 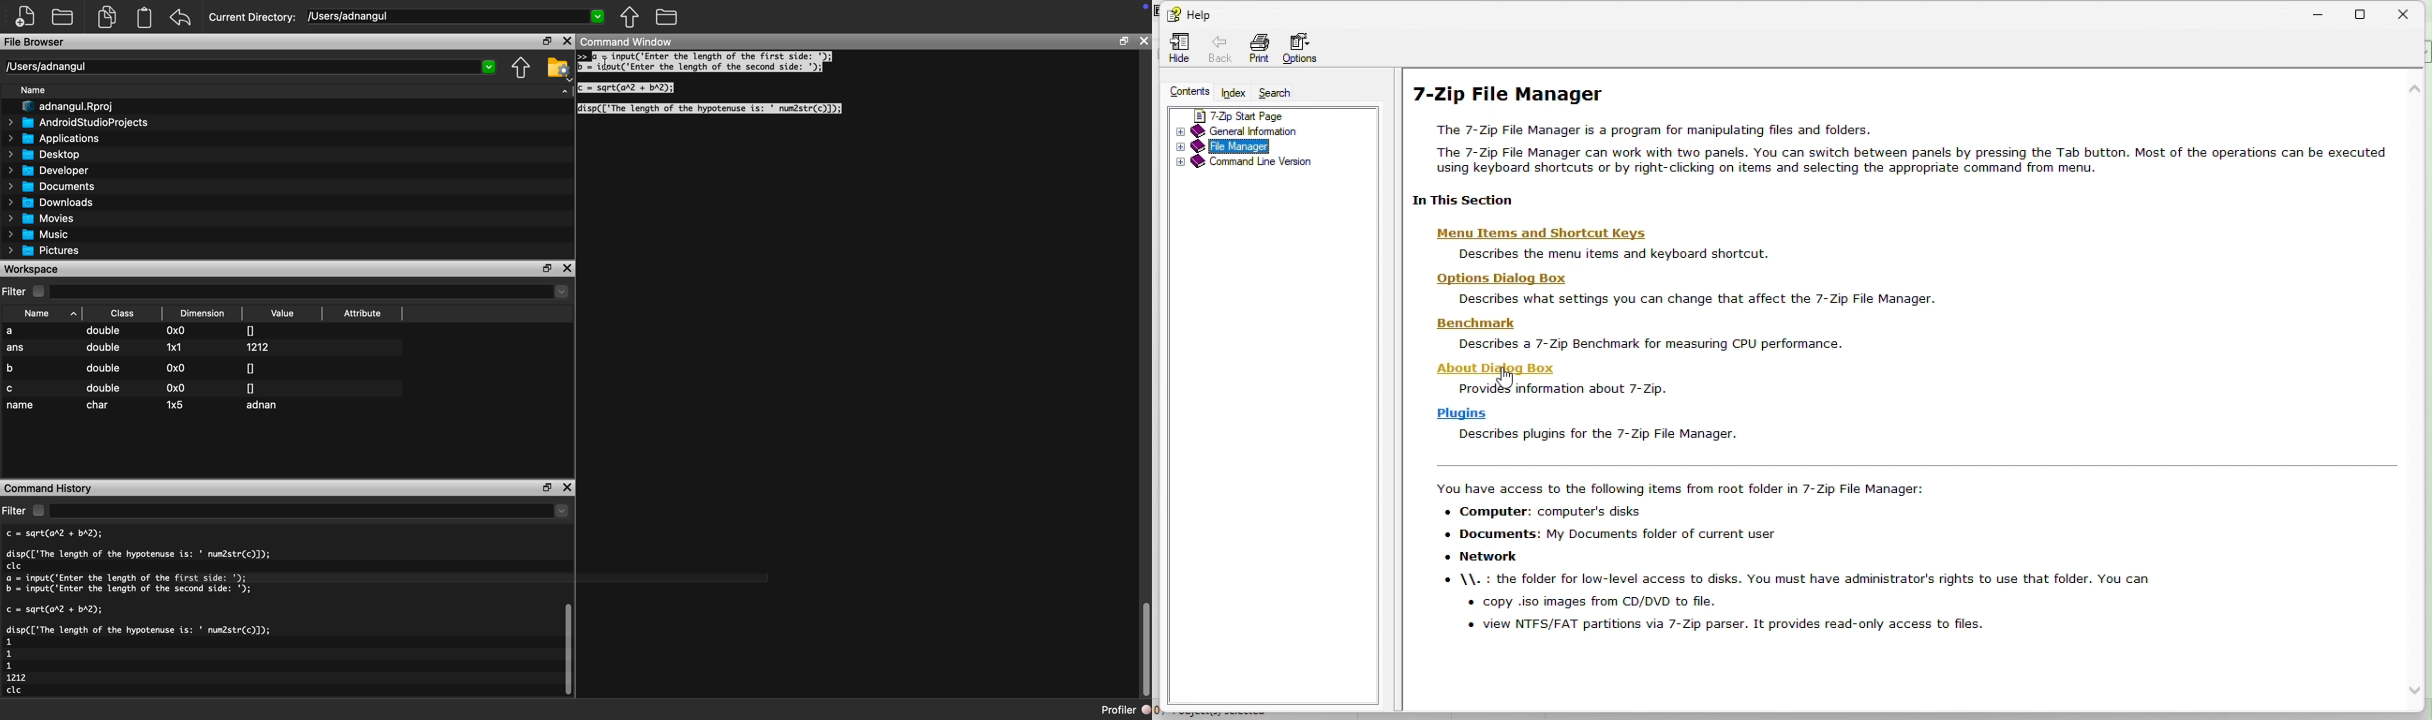 What do you see at coordinates (1191, 14) in the screenshot?
I see `help` at bounding box center [1191, 14].